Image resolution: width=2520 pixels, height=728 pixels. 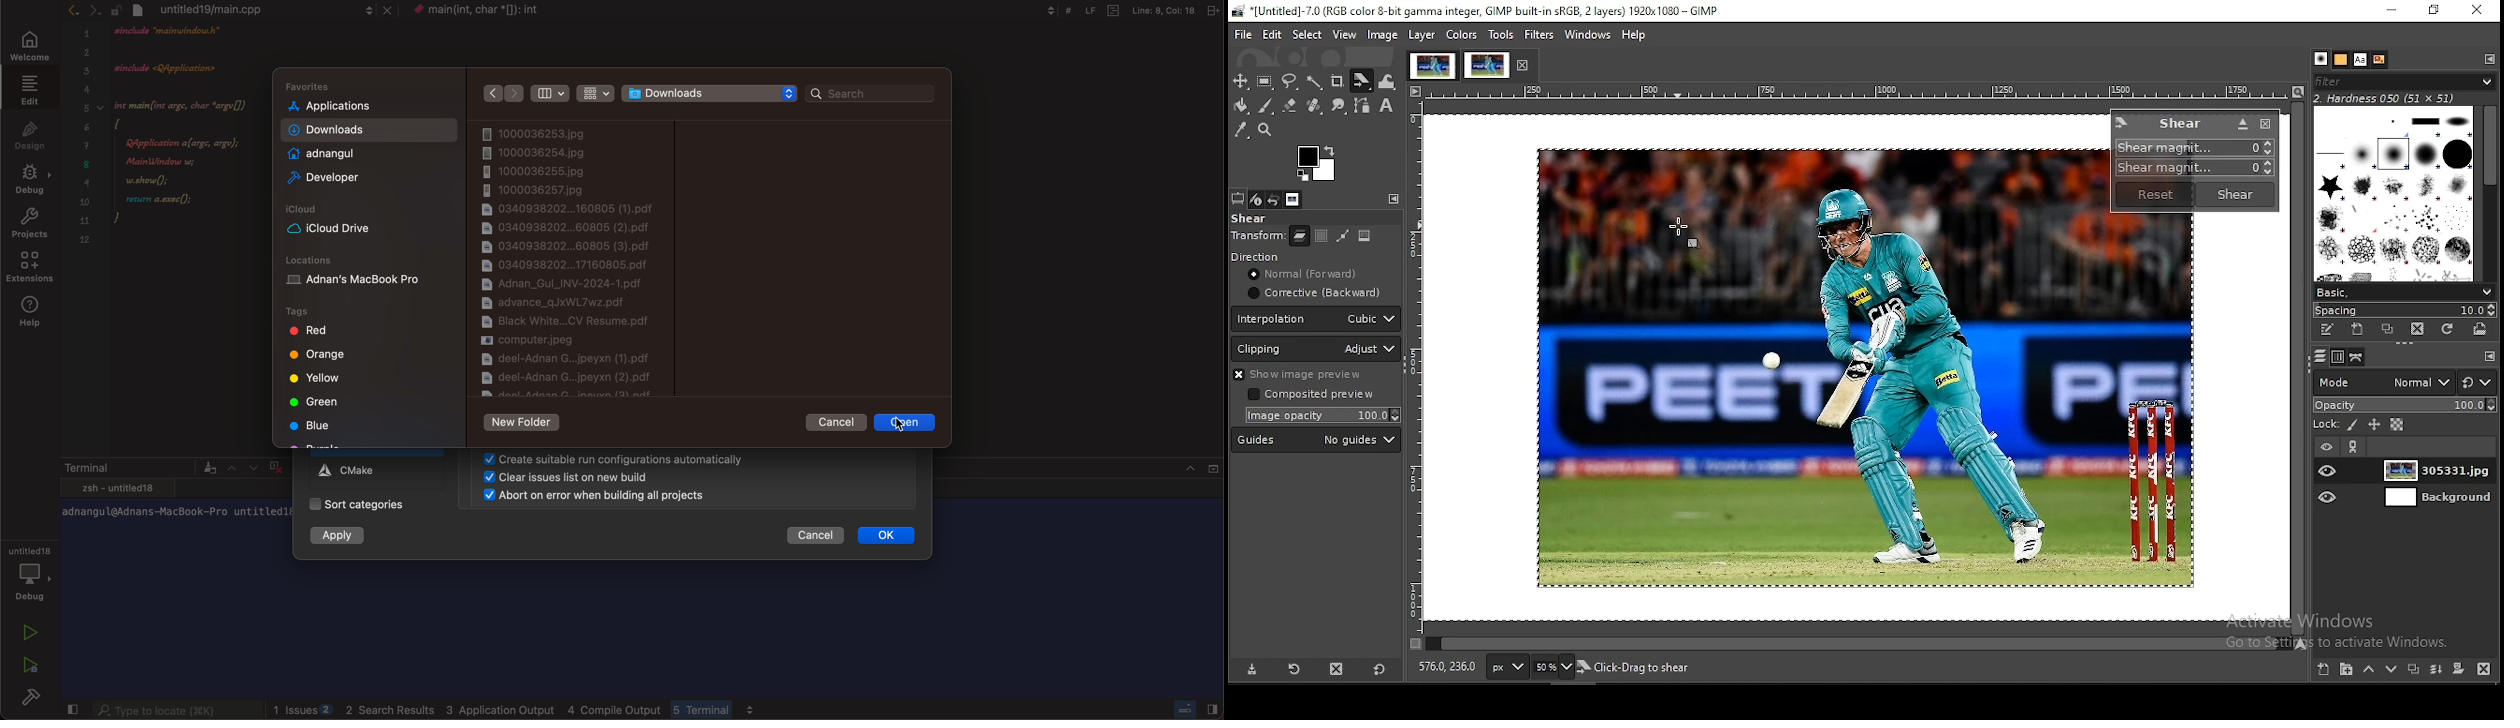 What do you see at coordinates (1290, 82) in the screenshot?
I see `free selection tool` at bounding box center [1290, 82].